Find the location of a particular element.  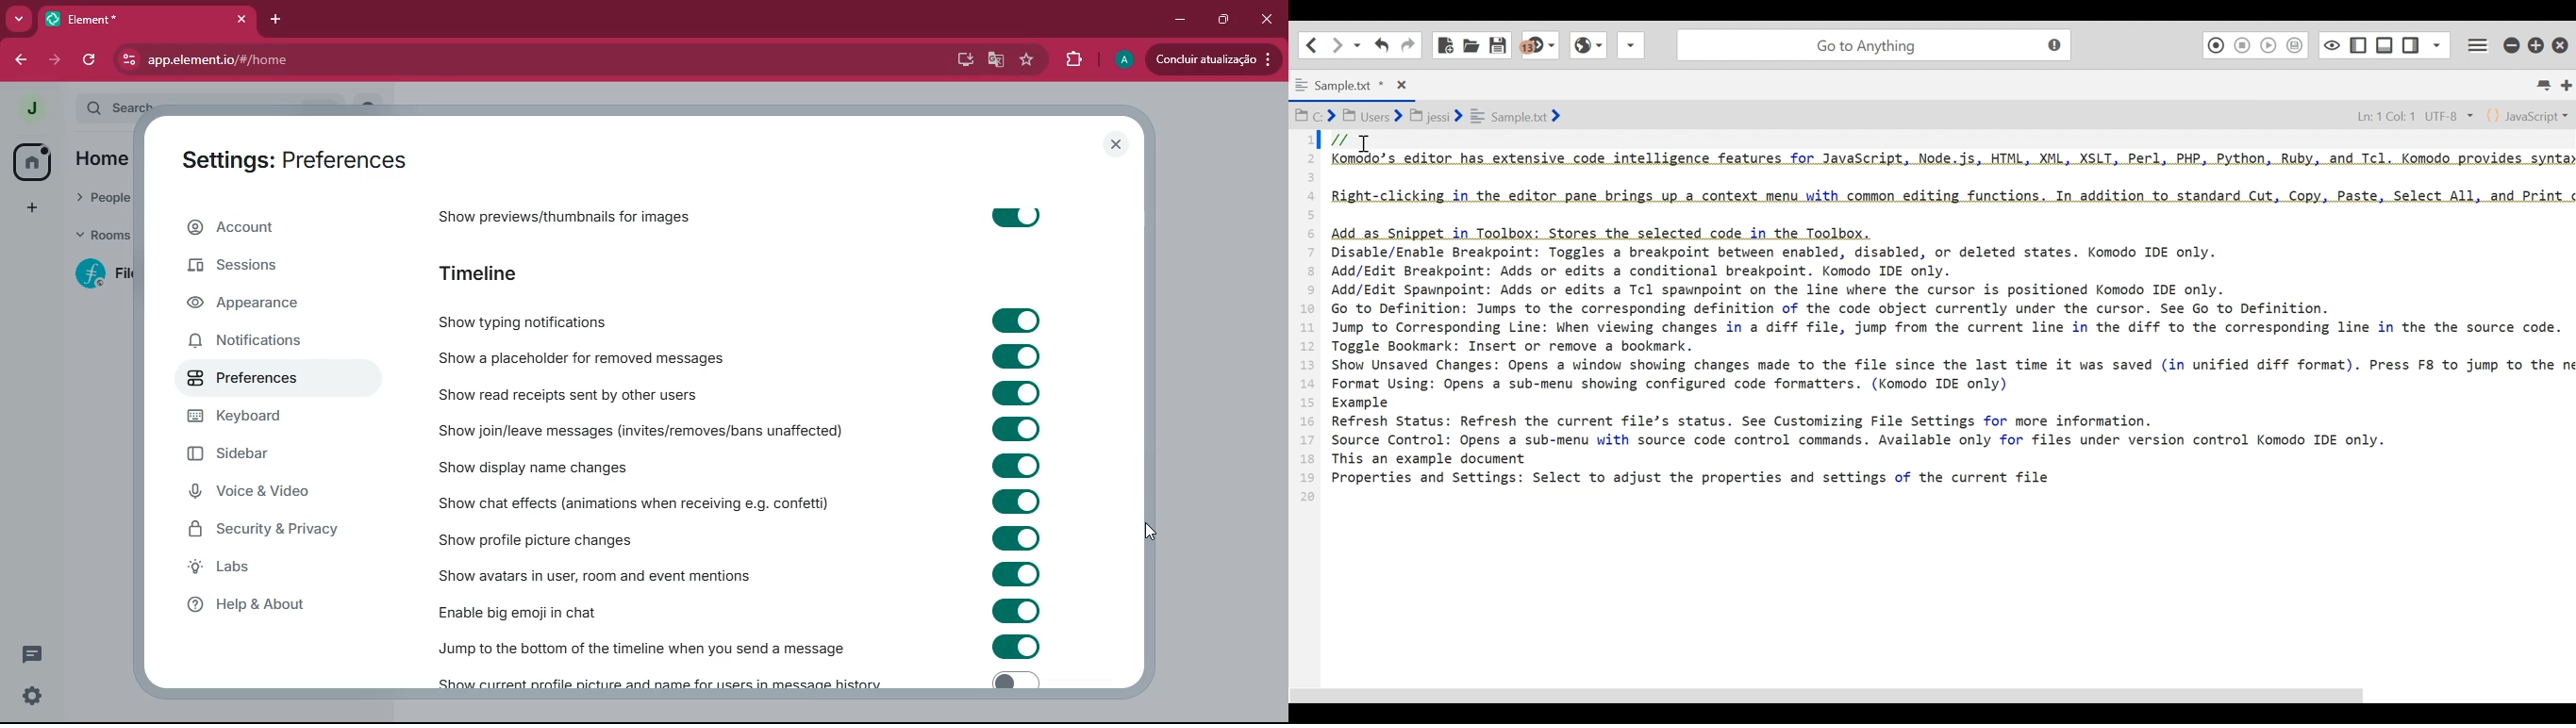

home is located at coordinates (32, 160).